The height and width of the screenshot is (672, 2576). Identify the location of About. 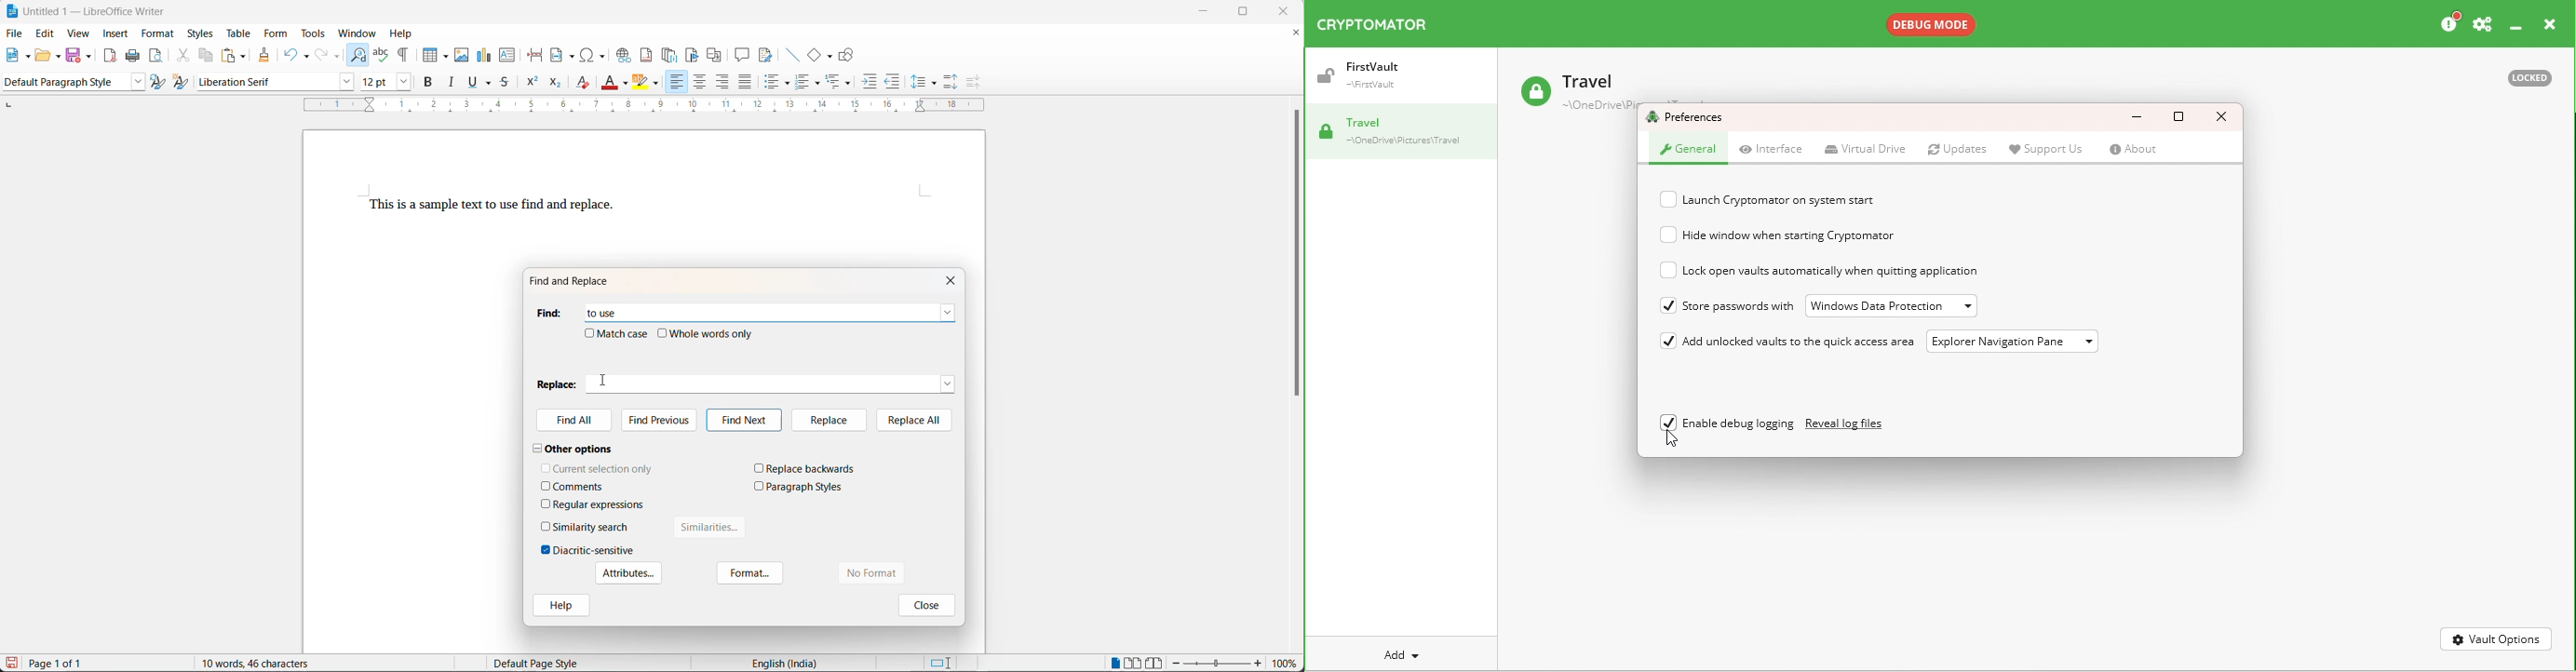
(2133, 151).